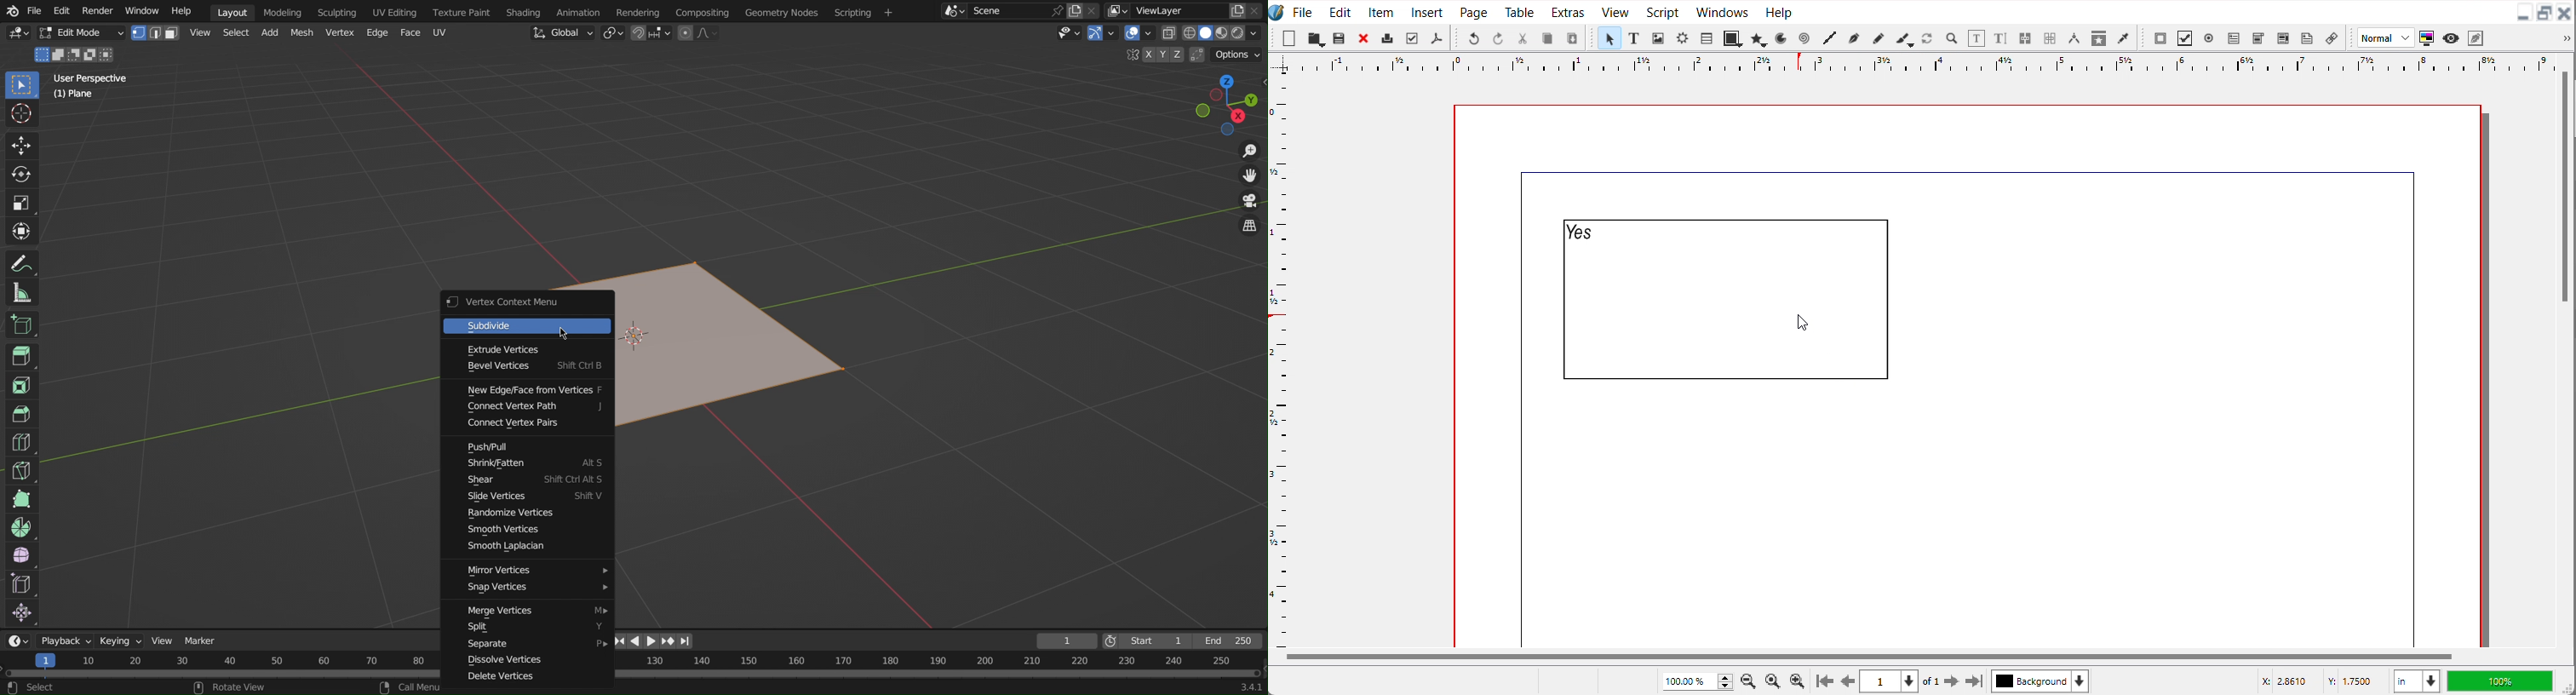  I want to click on Playback, so click(66, 641).